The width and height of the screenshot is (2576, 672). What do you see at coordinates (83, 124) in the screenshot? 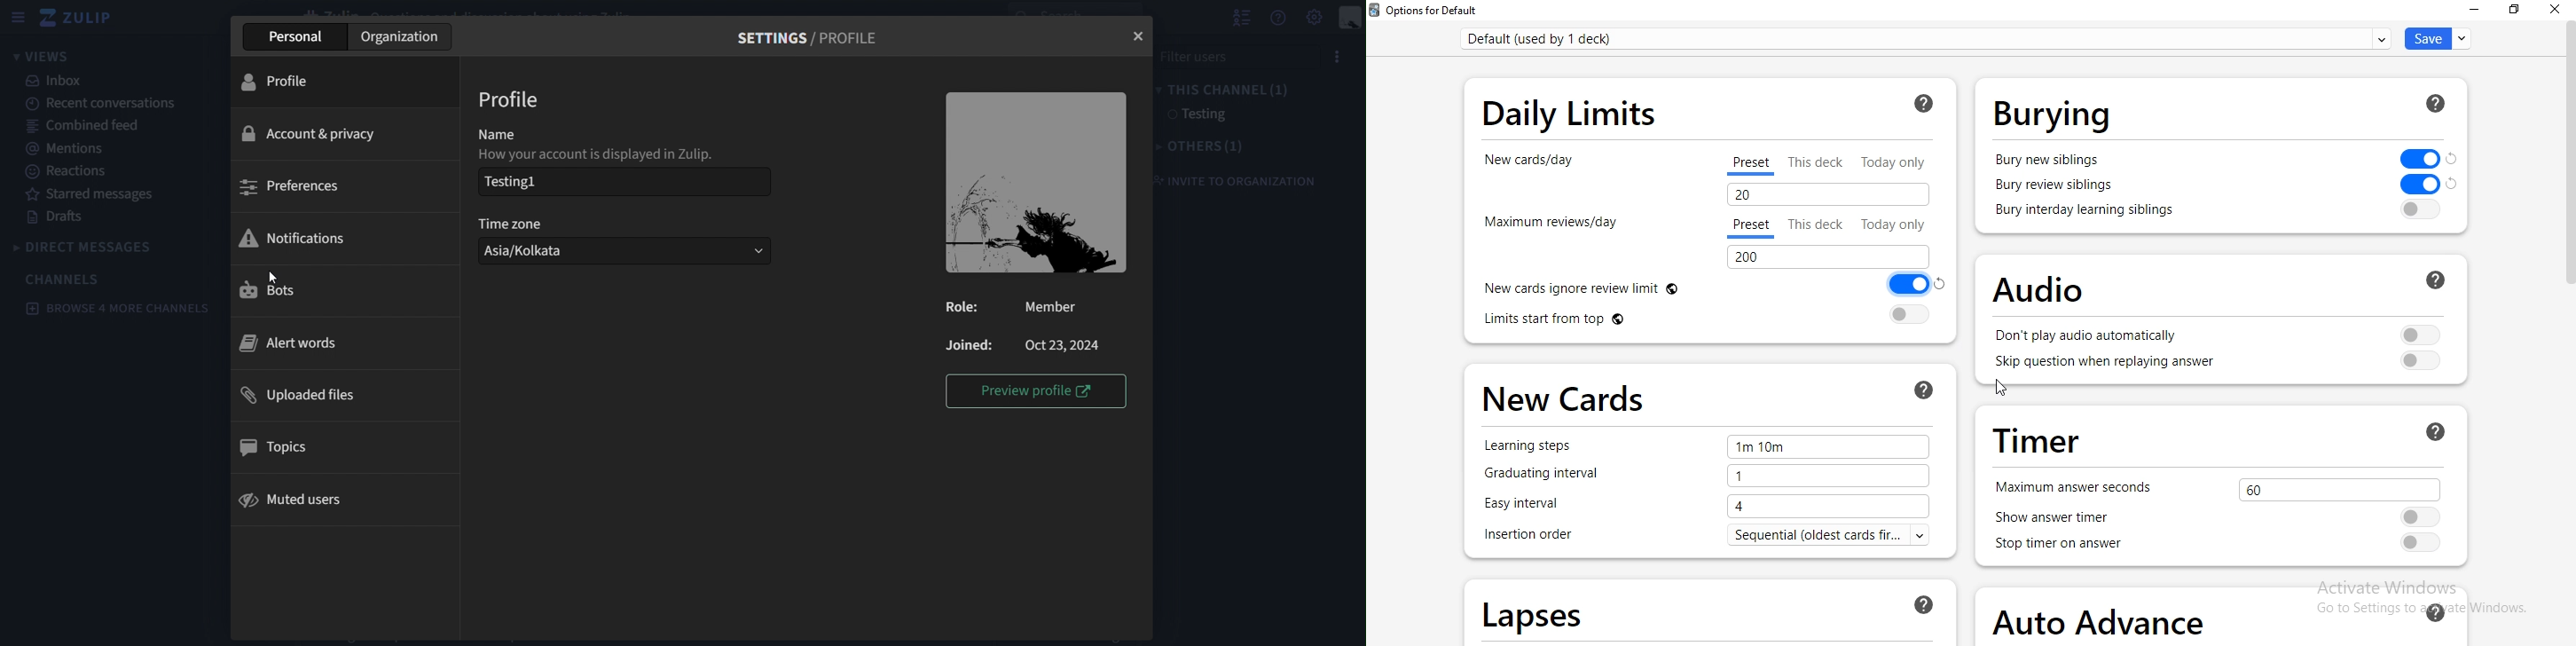
I see `combined feed` at bounding box center [83, 124].